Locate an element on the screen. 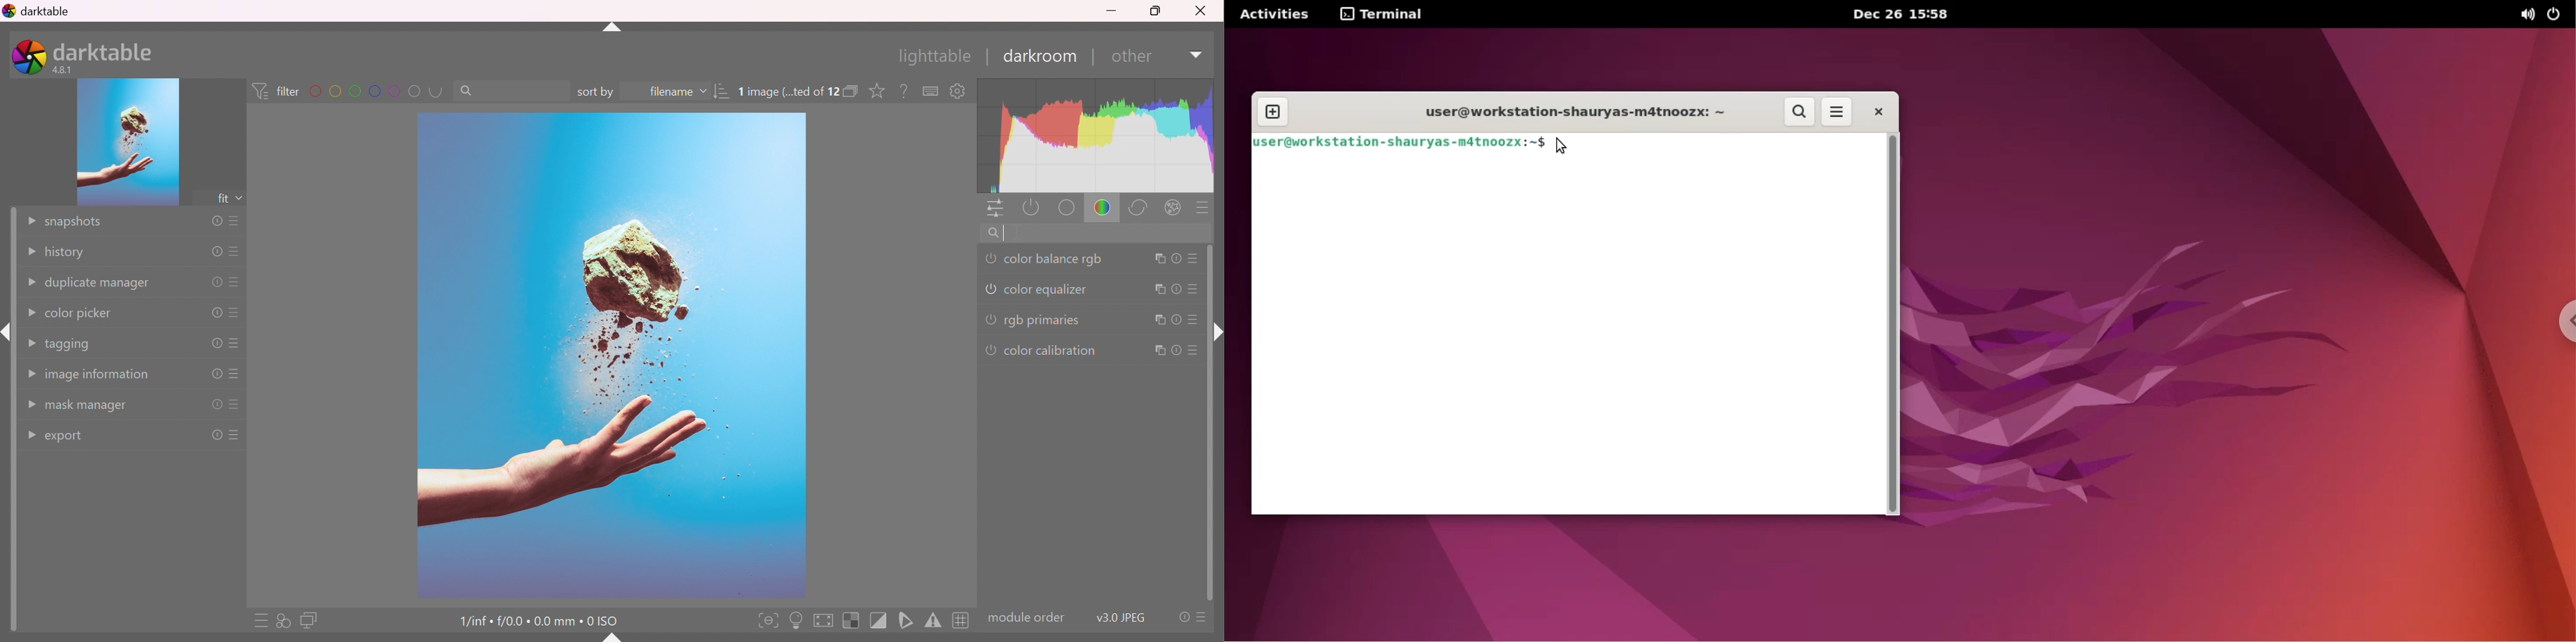 The image size is (2576, 644). presets is located at coordinates (238, 312).